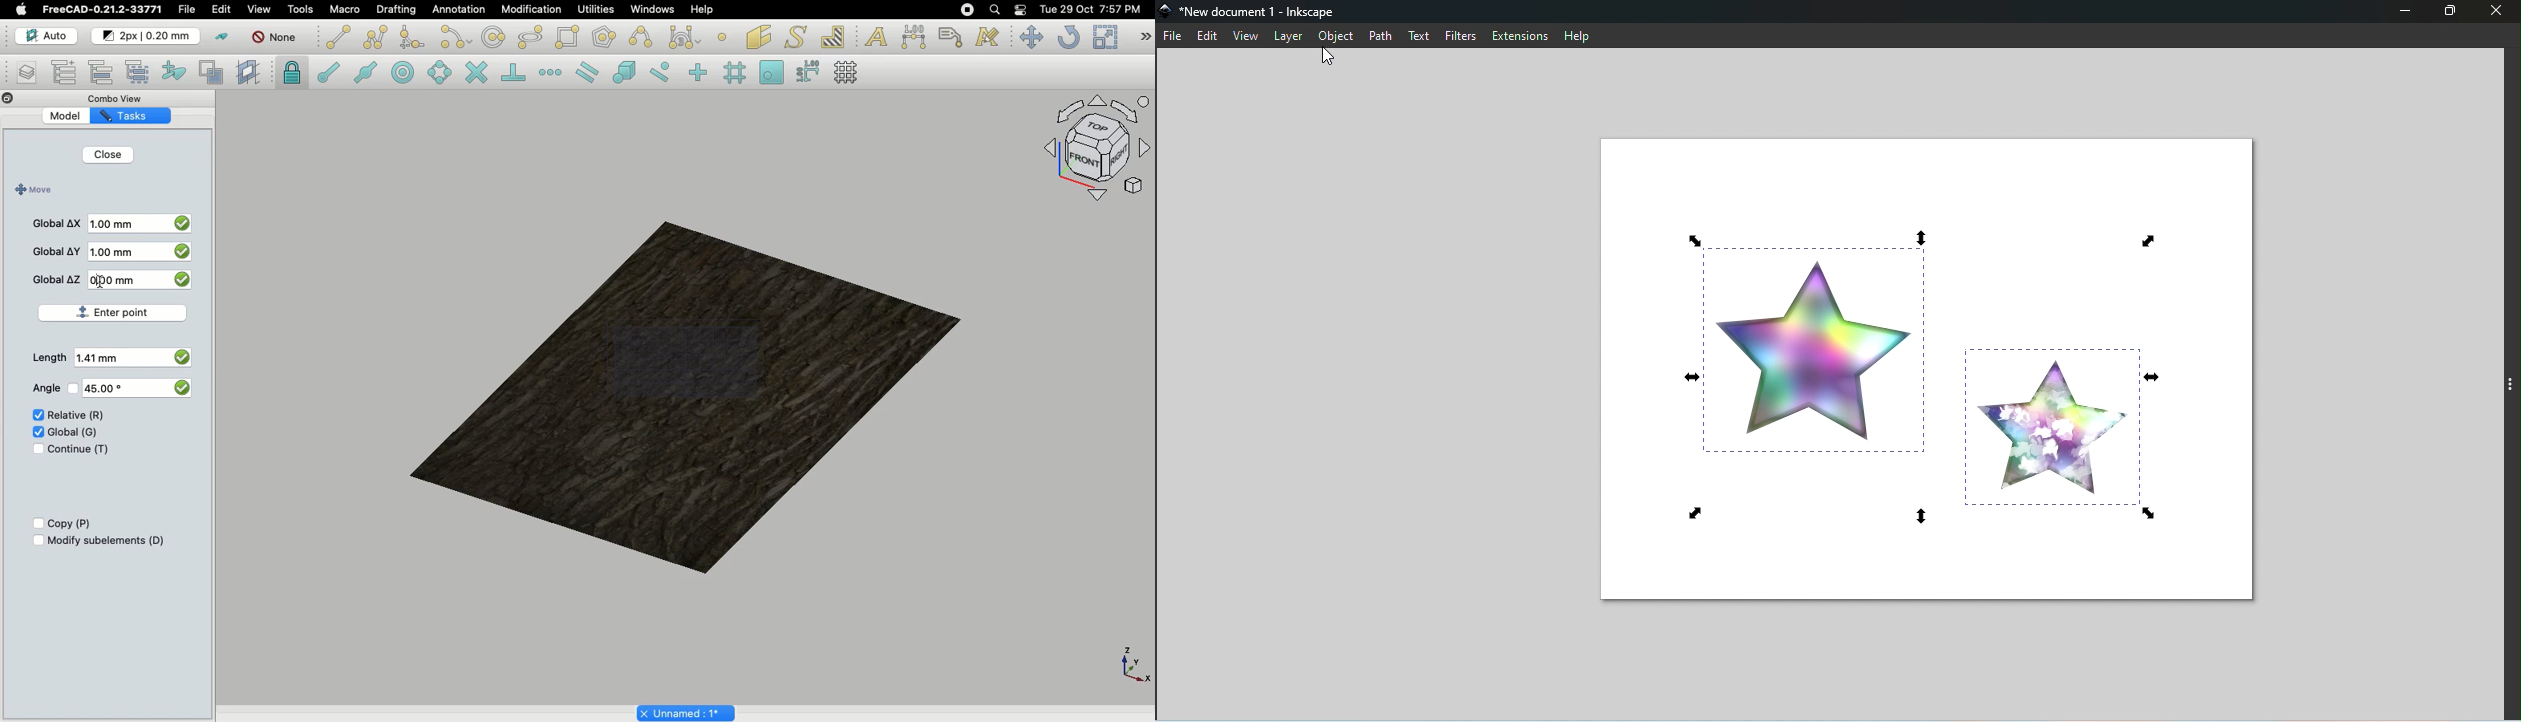 This screenshot has height=728, width=2548. I want to click on Change default for new objects, so click(147, 37).